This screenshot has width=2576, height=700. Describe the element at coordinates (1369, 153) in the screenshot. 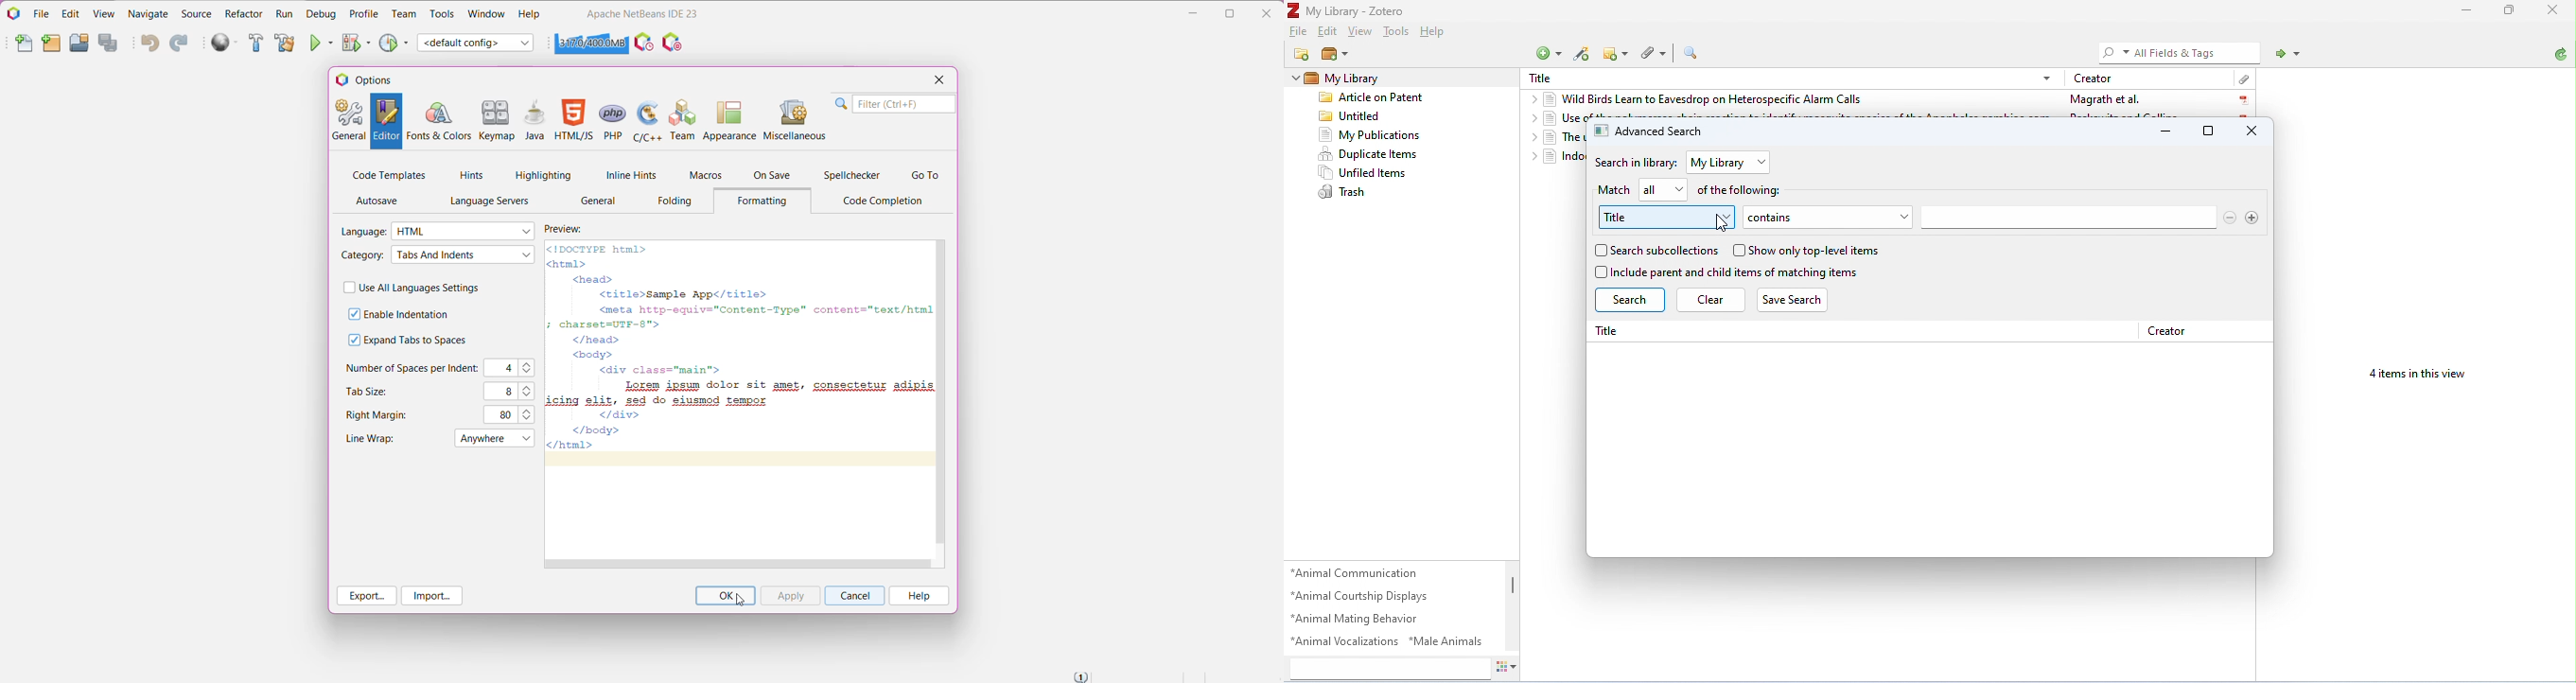

I see `duplicate items` at that location.